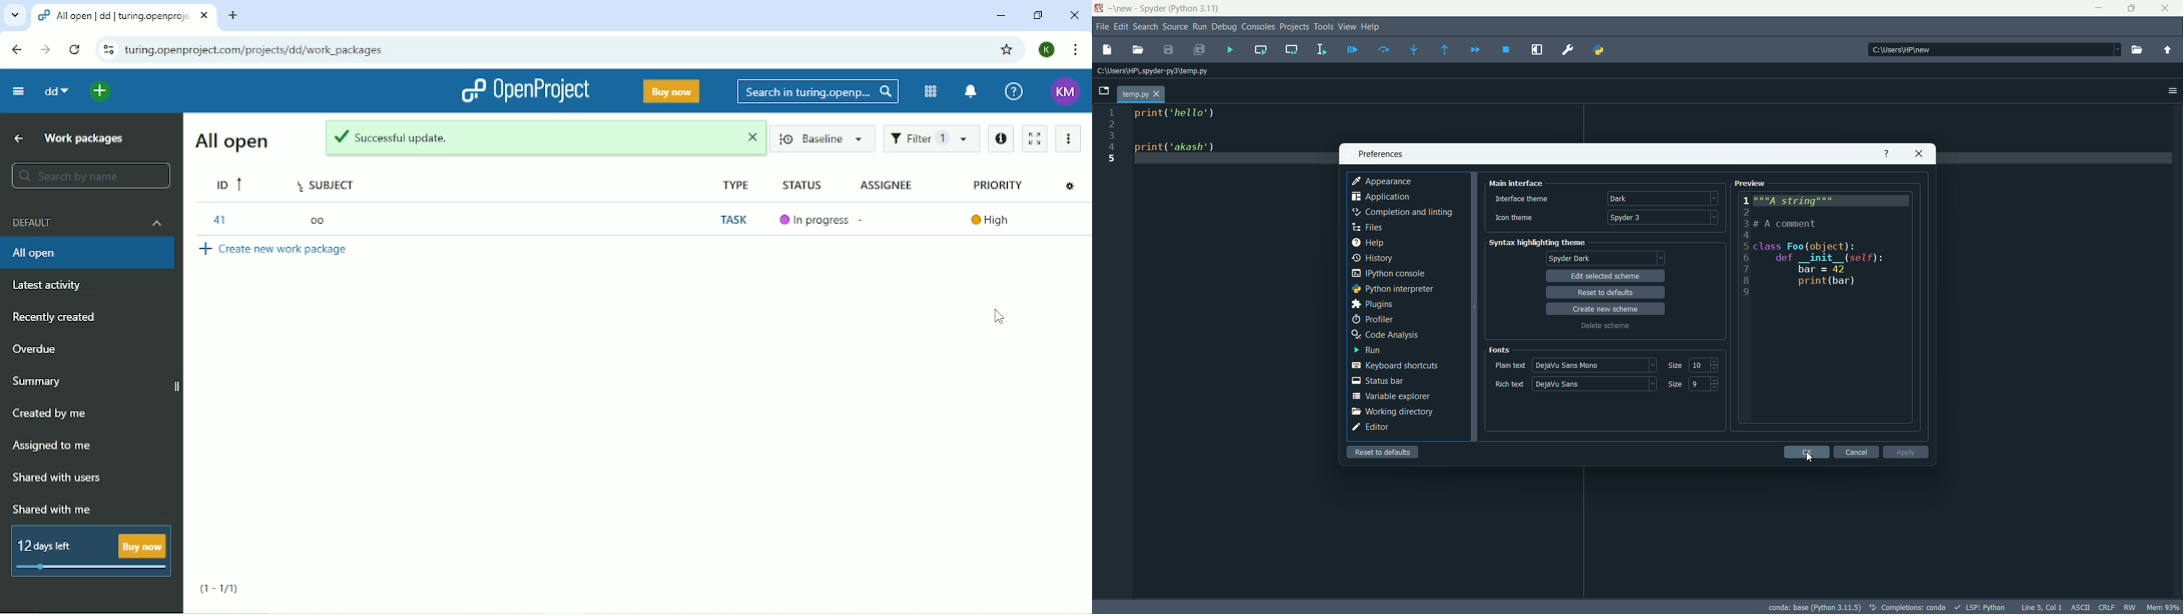 The width and height of the screenshot is (2184, 616). I want to click on minimize, so click(2099, 8).